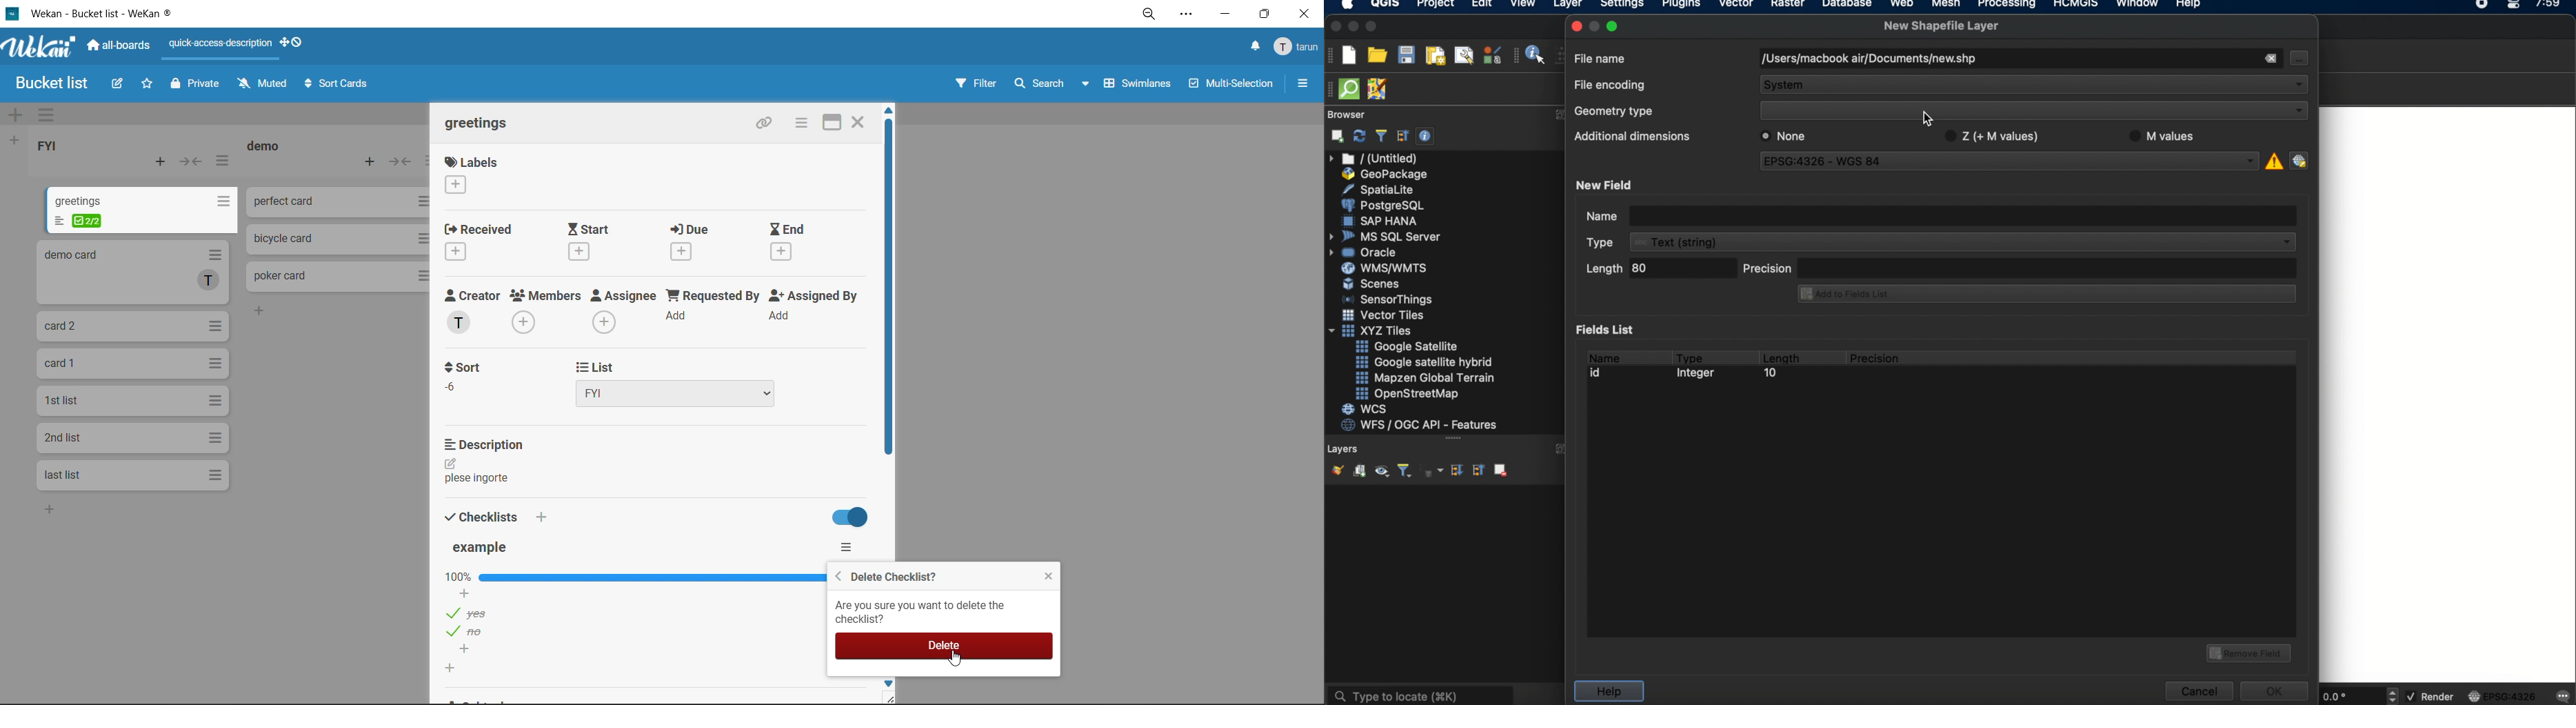 The image size is (2576, 728). Describe the element at coordinates (137, 272) in the screenshot. I see `cards` at that location.